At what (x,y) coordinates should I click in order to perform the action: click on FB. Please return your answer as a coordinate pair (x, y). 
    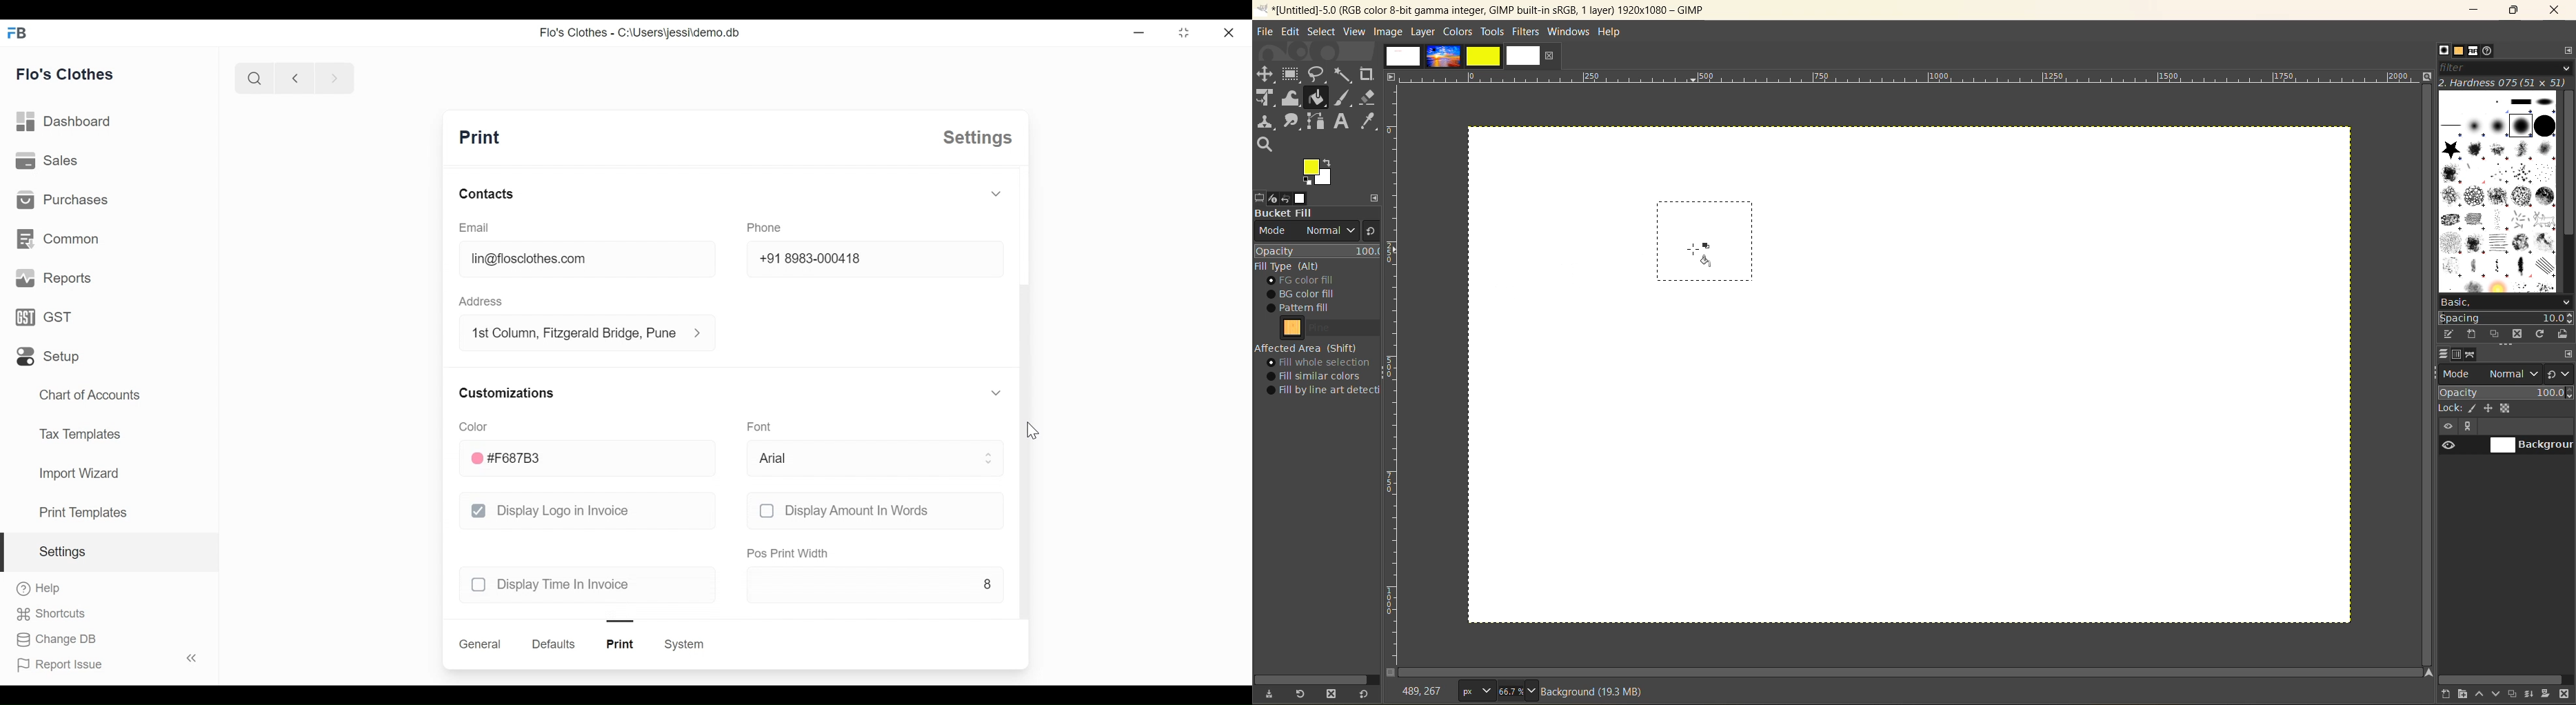
    Looking at the image, I should click on (18, 32).